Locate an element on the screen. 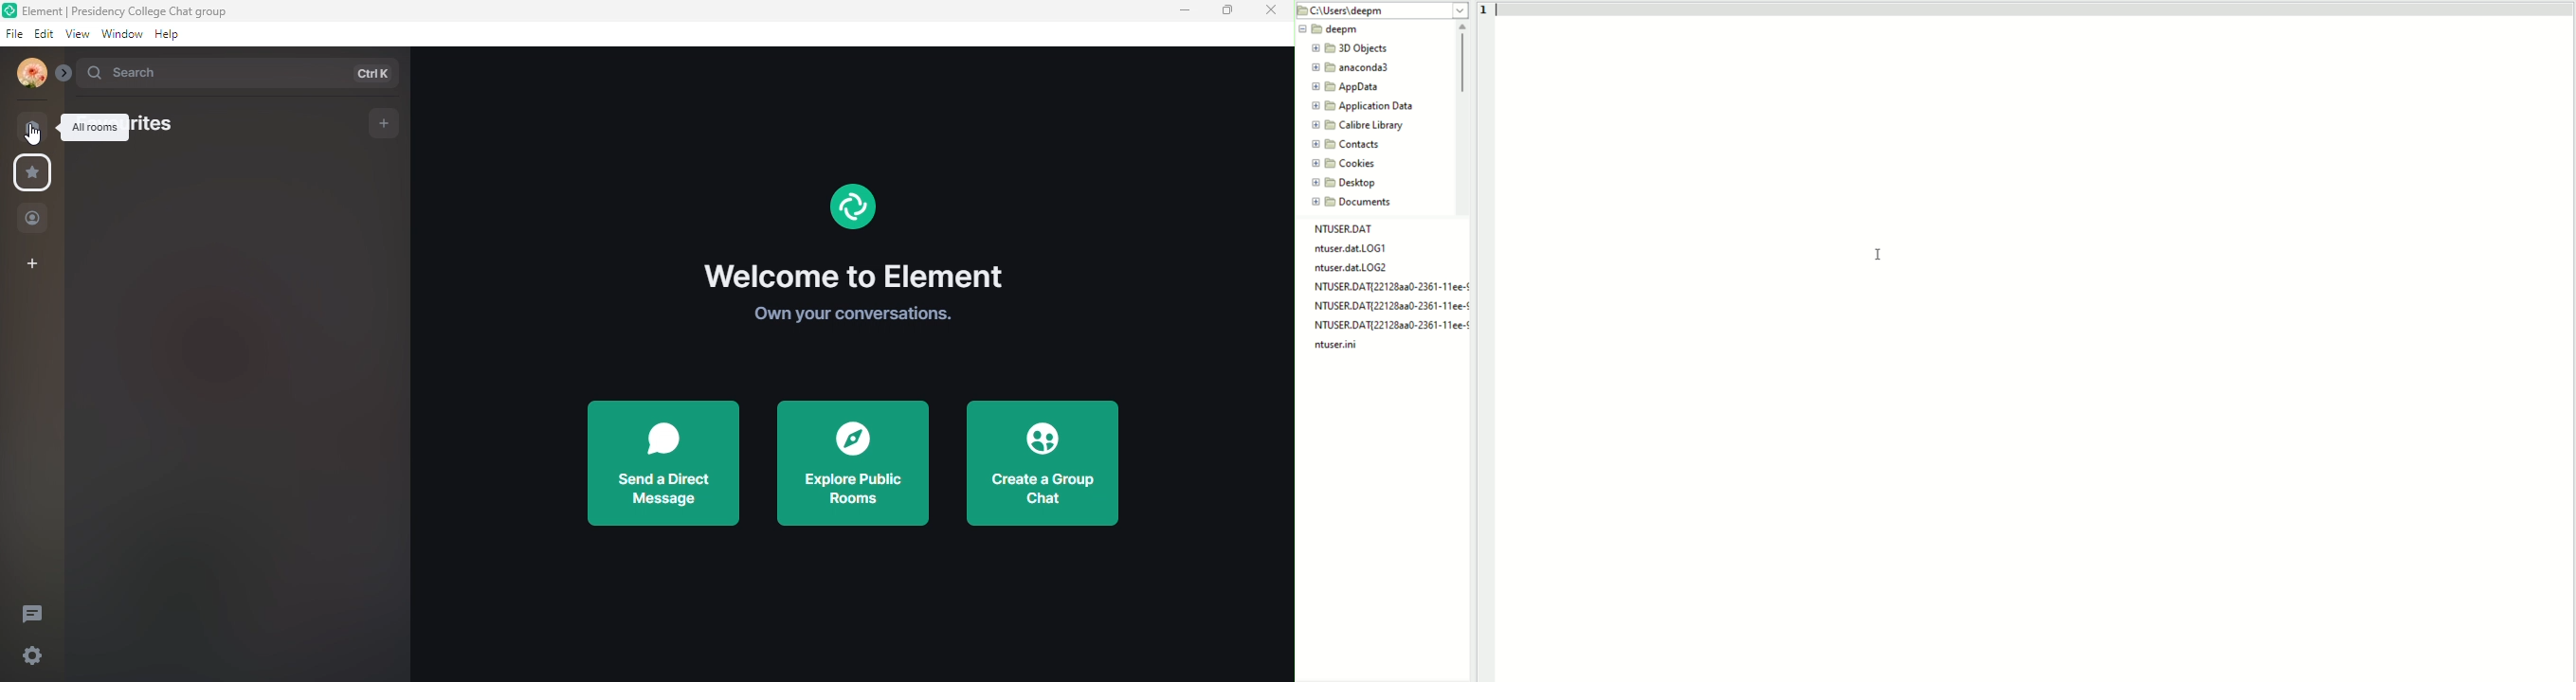 Image resolution: width=2576 pixels, height=700 pixels. file name is located at coordinates (1389, 326).